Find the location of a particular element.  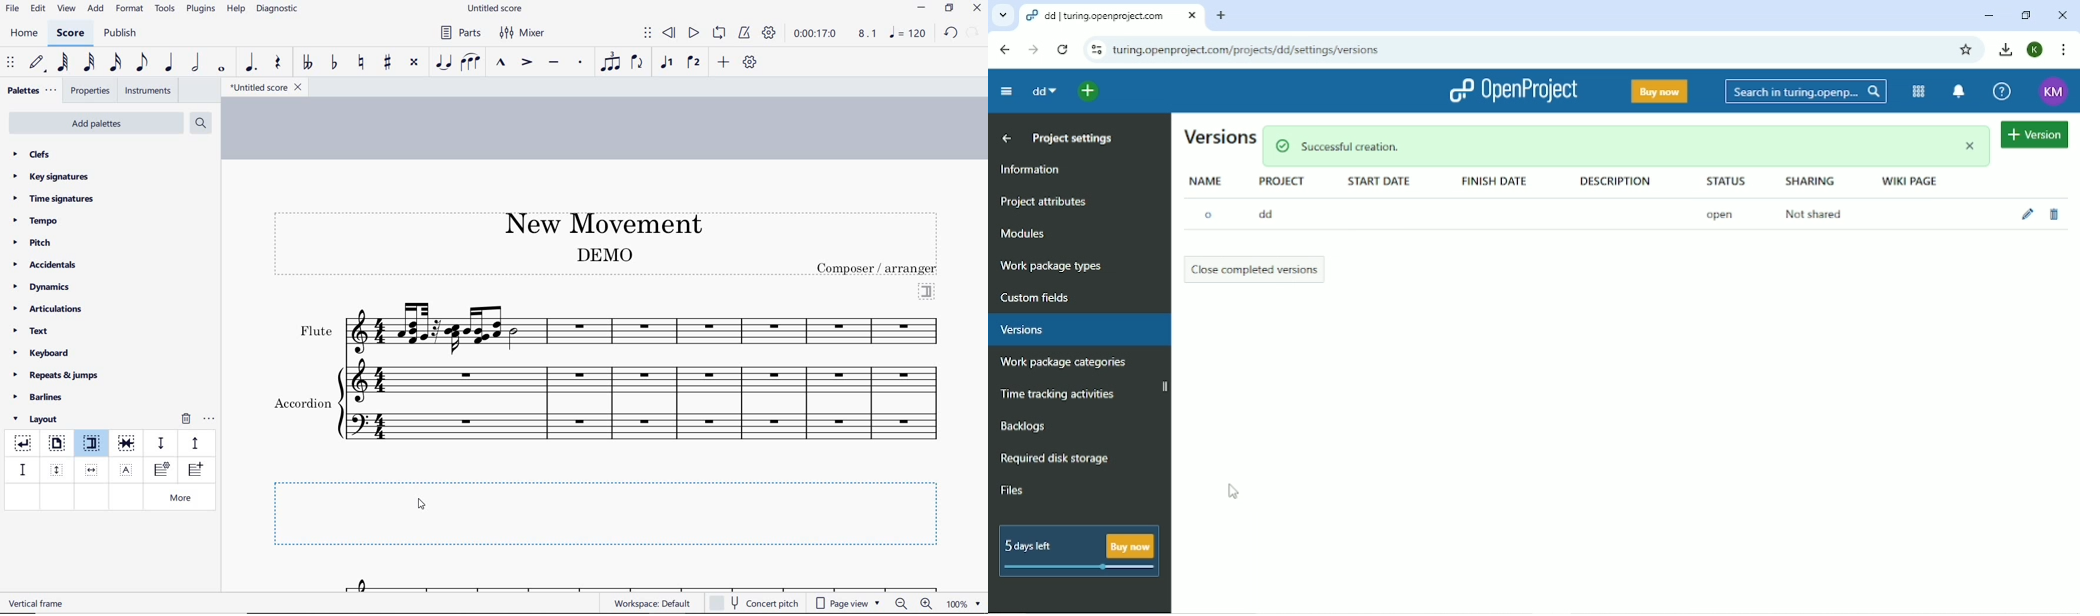

time signatures is located at coordinates (54, 198).